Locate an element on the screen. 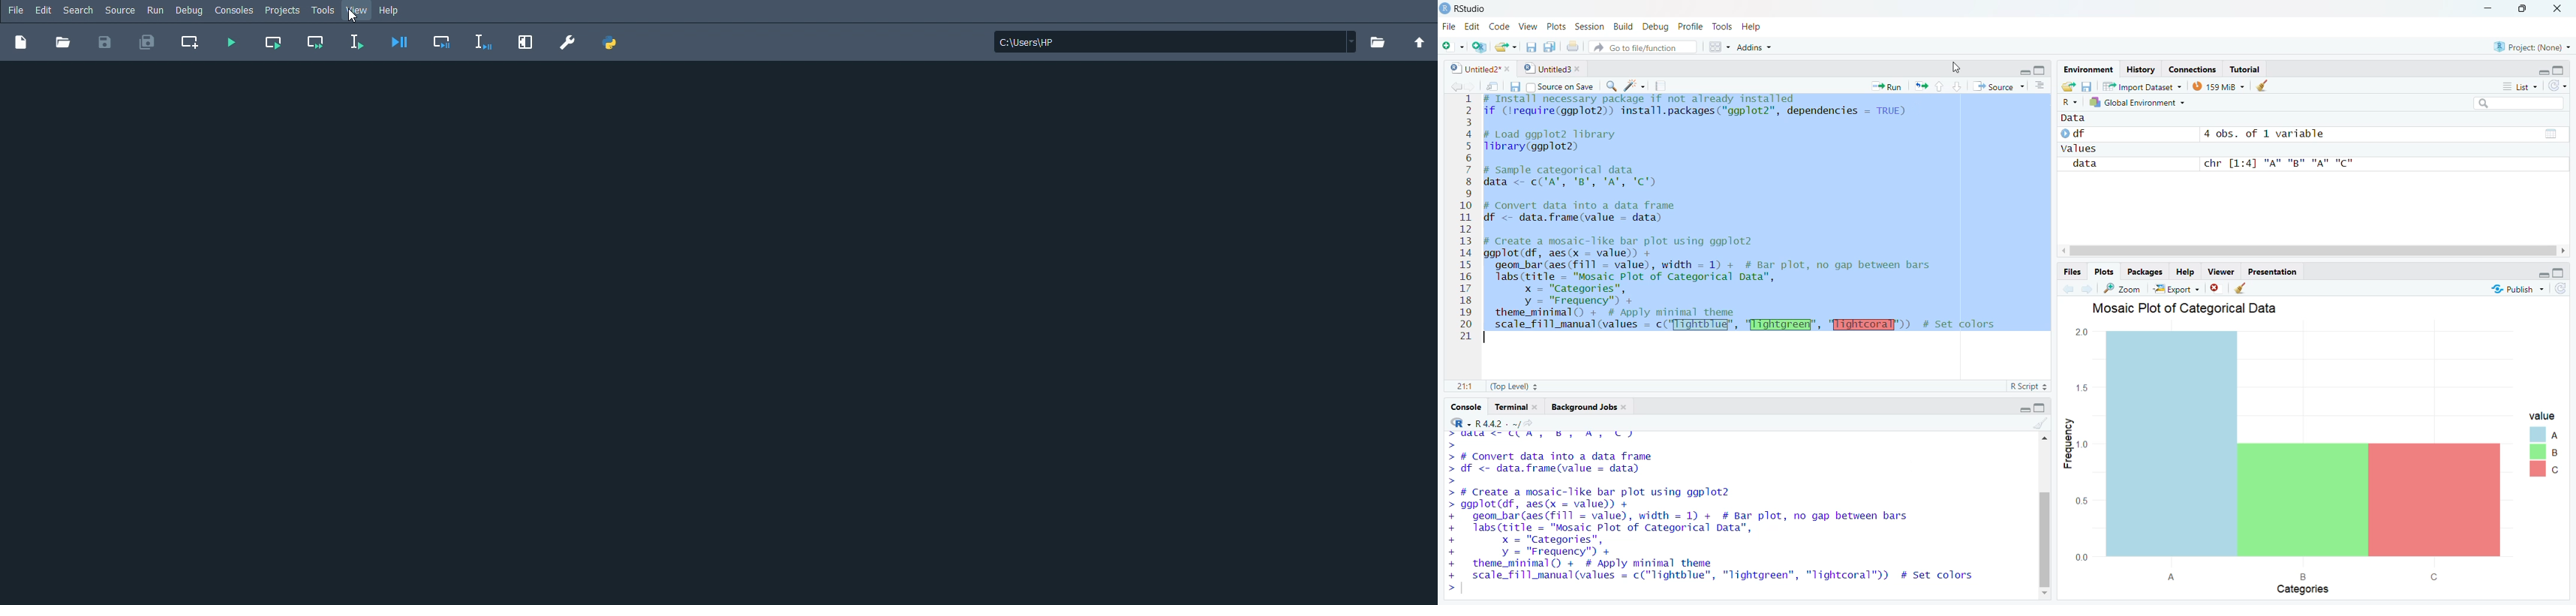 This screenshot has height=616, width=2576. Show document Outline is located at coordinates (2041, 85).